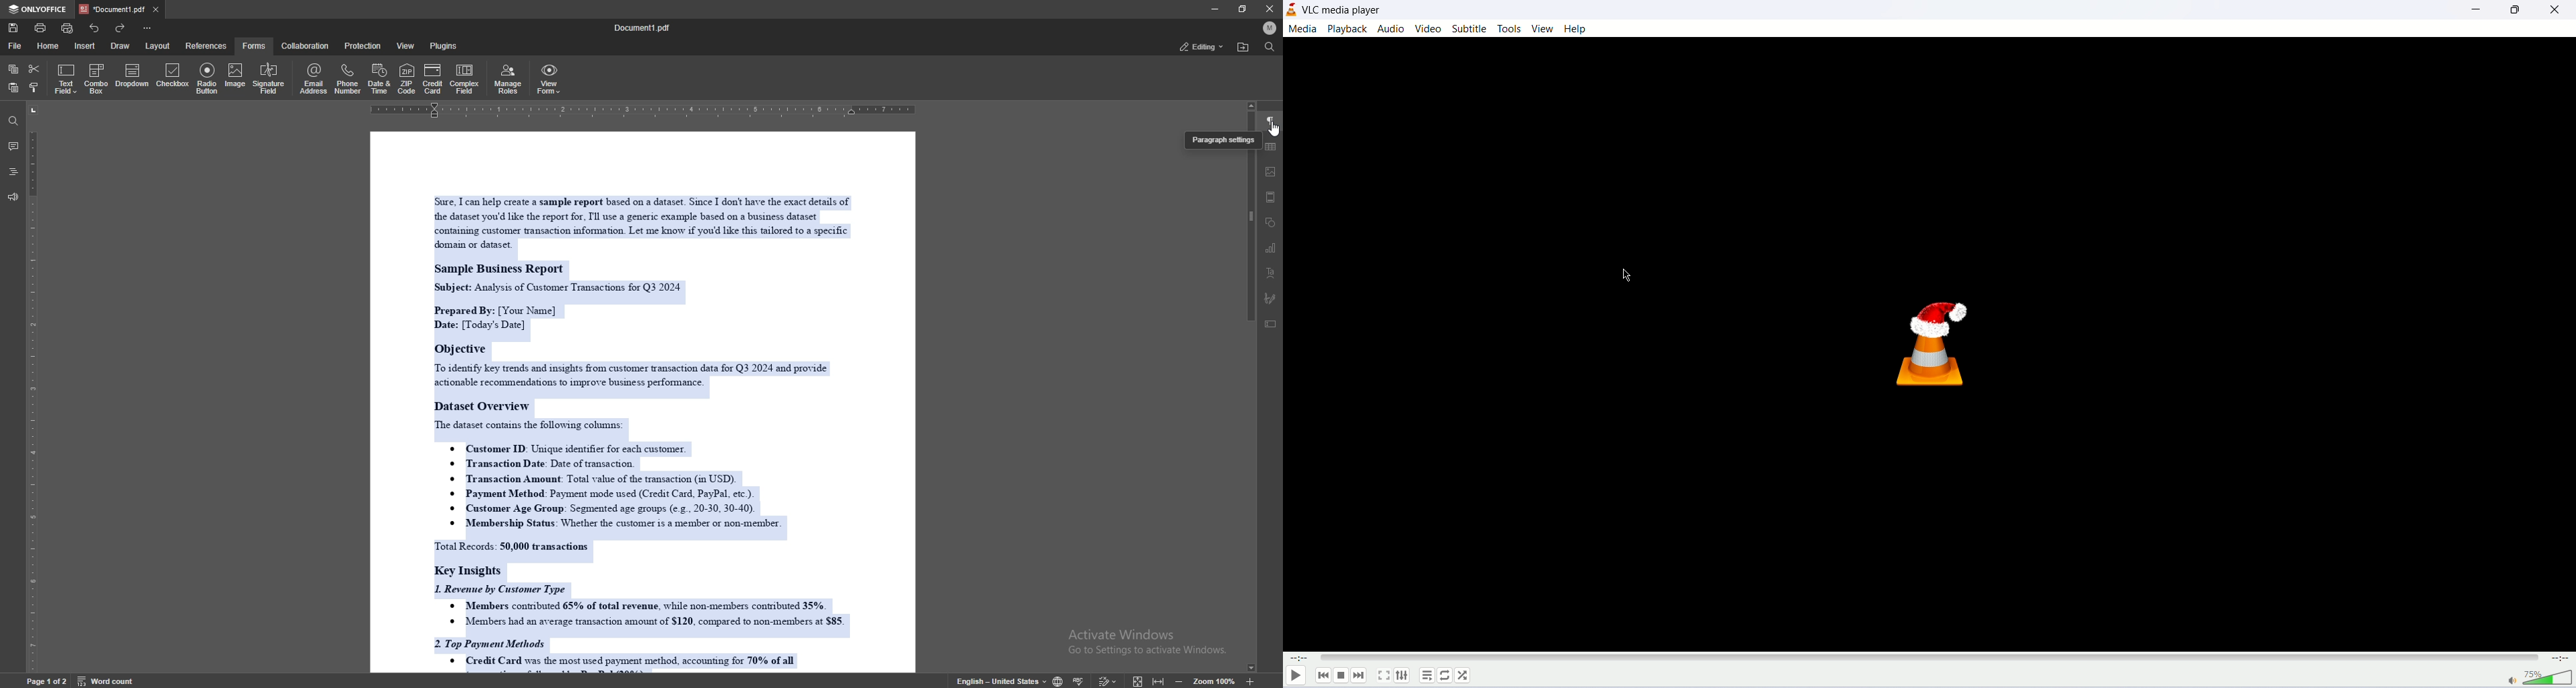  What do you see at coordinates (208, 78) in the screenshot?
I see `radio button` at bounding box center [208, 78].